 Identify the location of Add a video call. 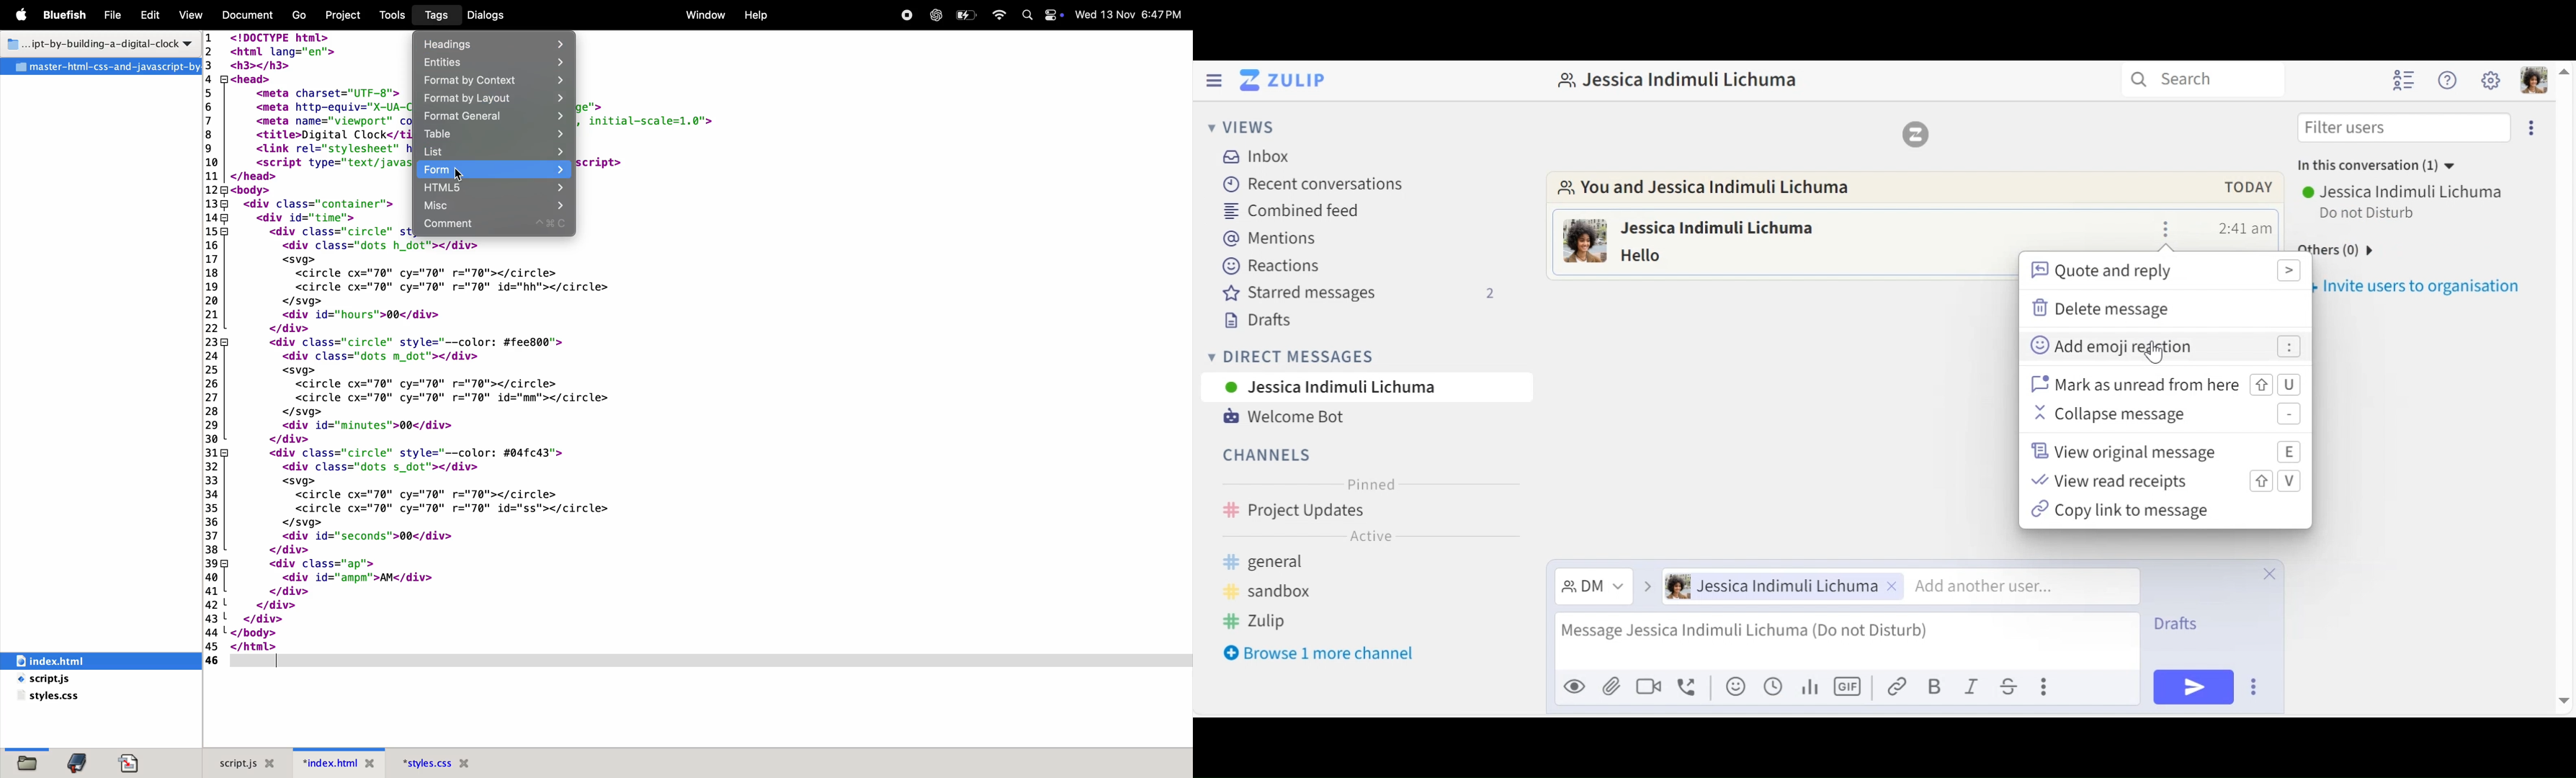
(1648, 689).